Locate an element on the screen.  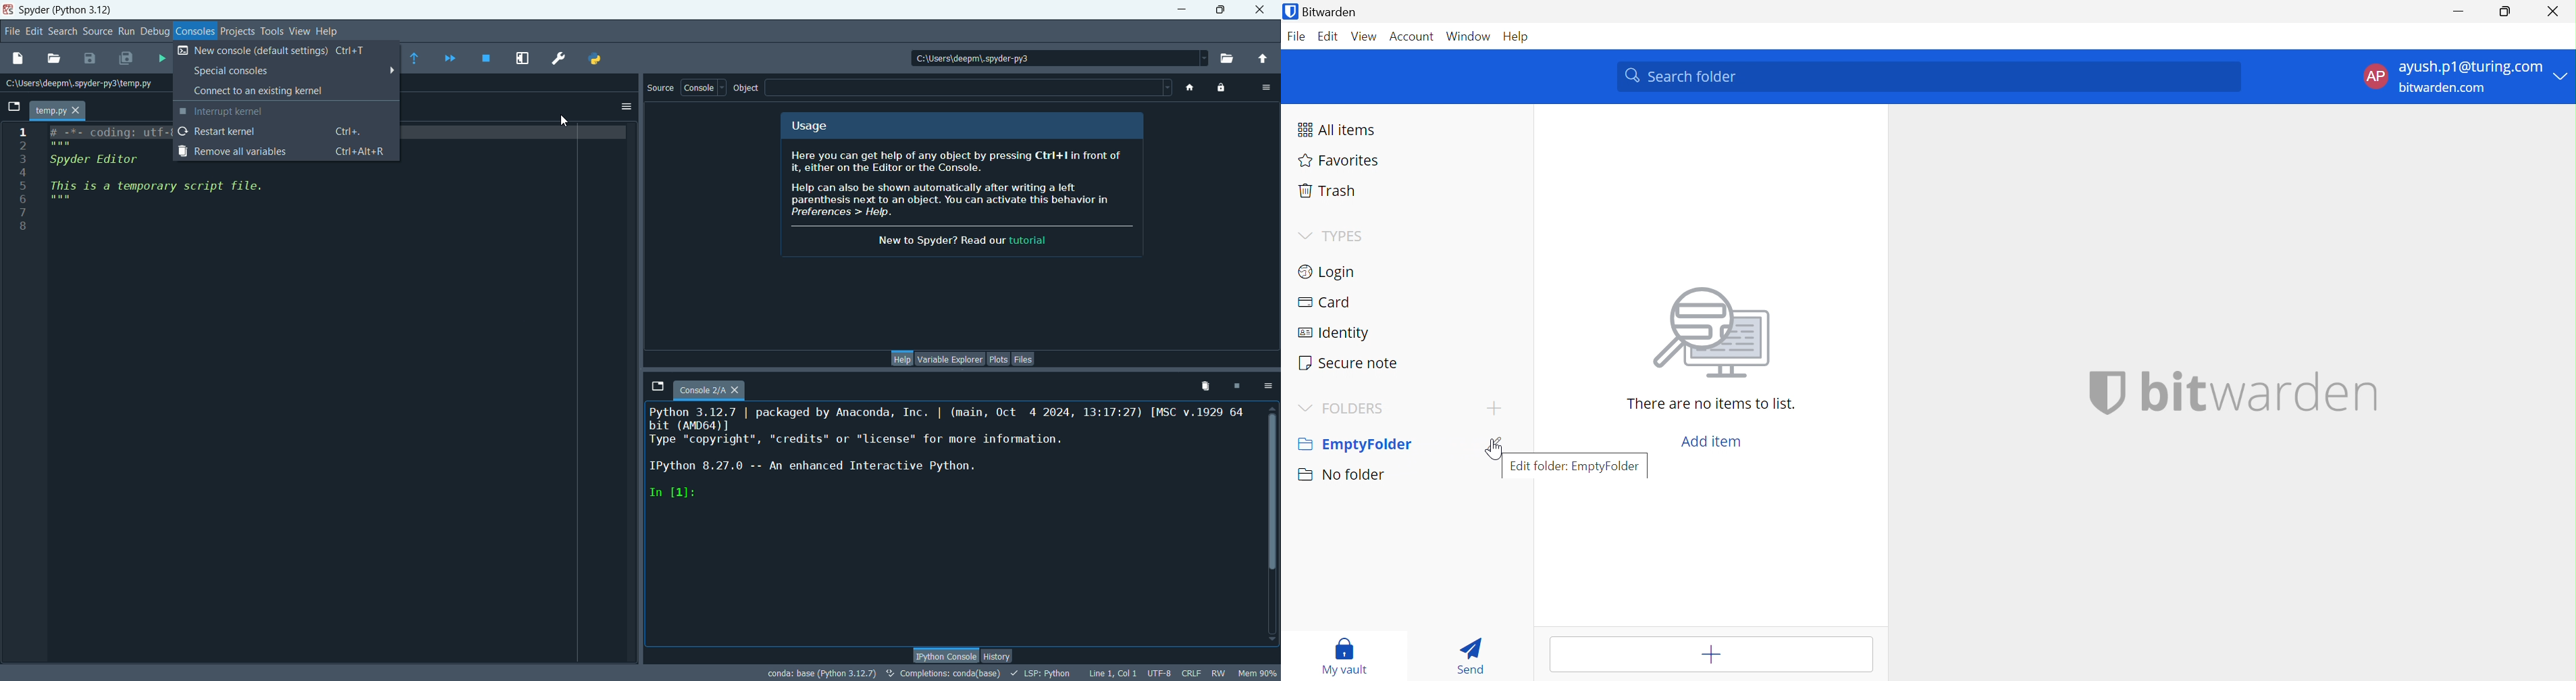
interrupt kernel is located at coordinates (1235, 387).